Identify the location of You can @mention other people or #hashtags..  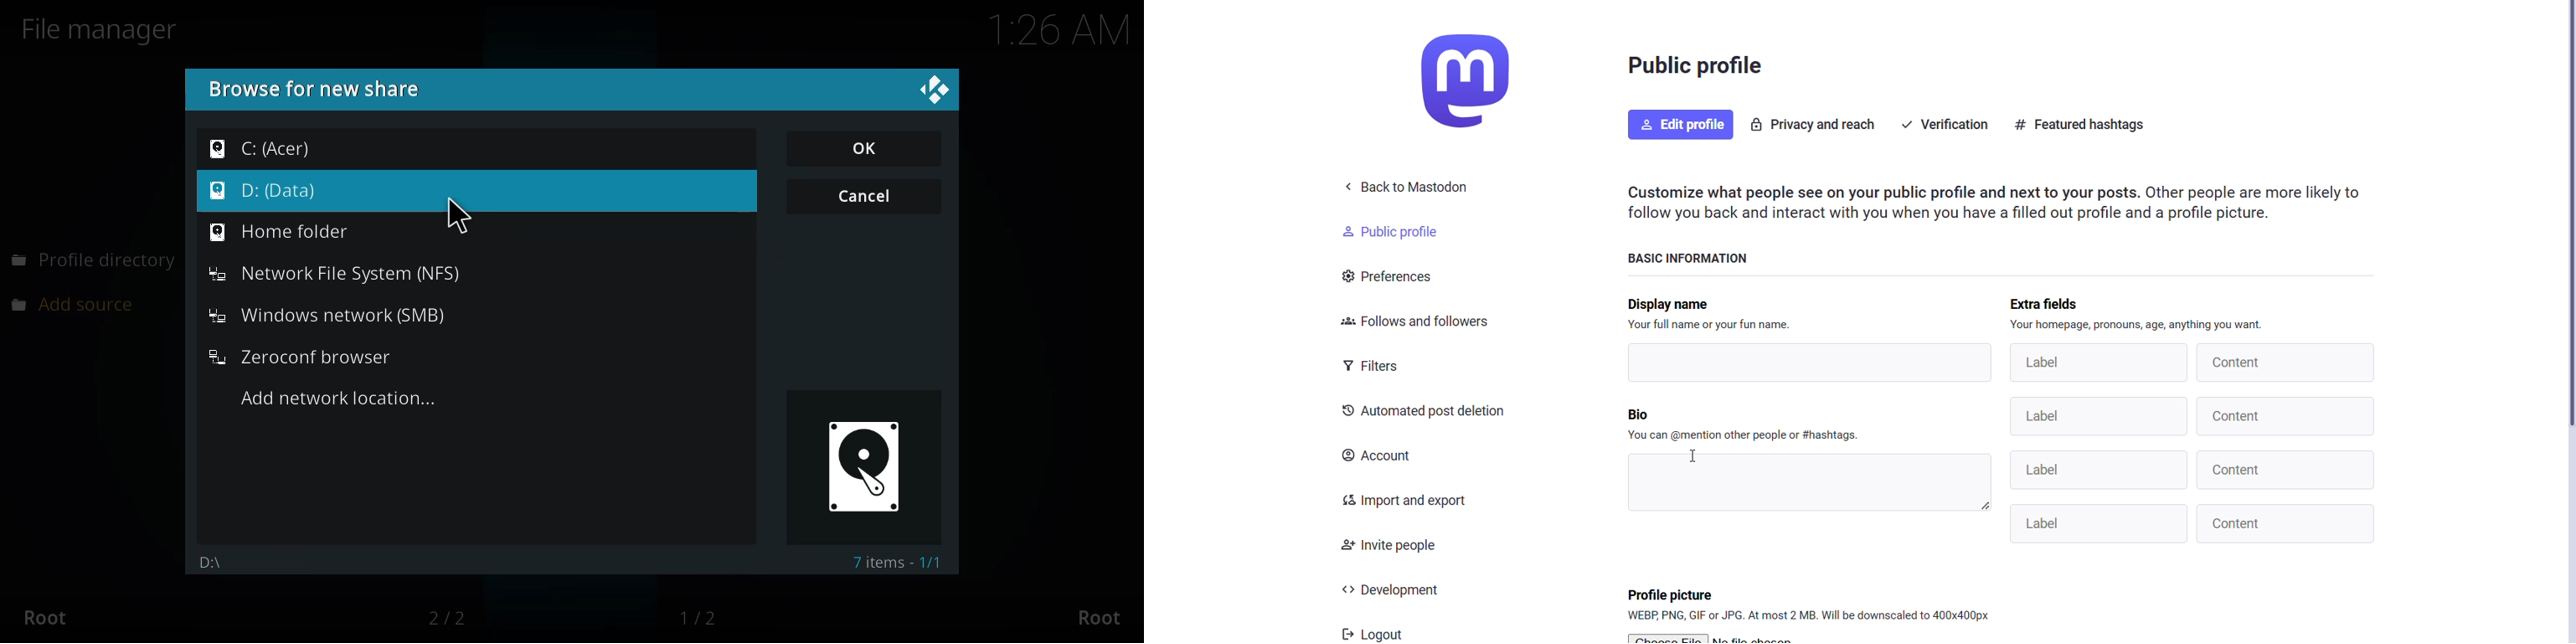
(1747, 434).